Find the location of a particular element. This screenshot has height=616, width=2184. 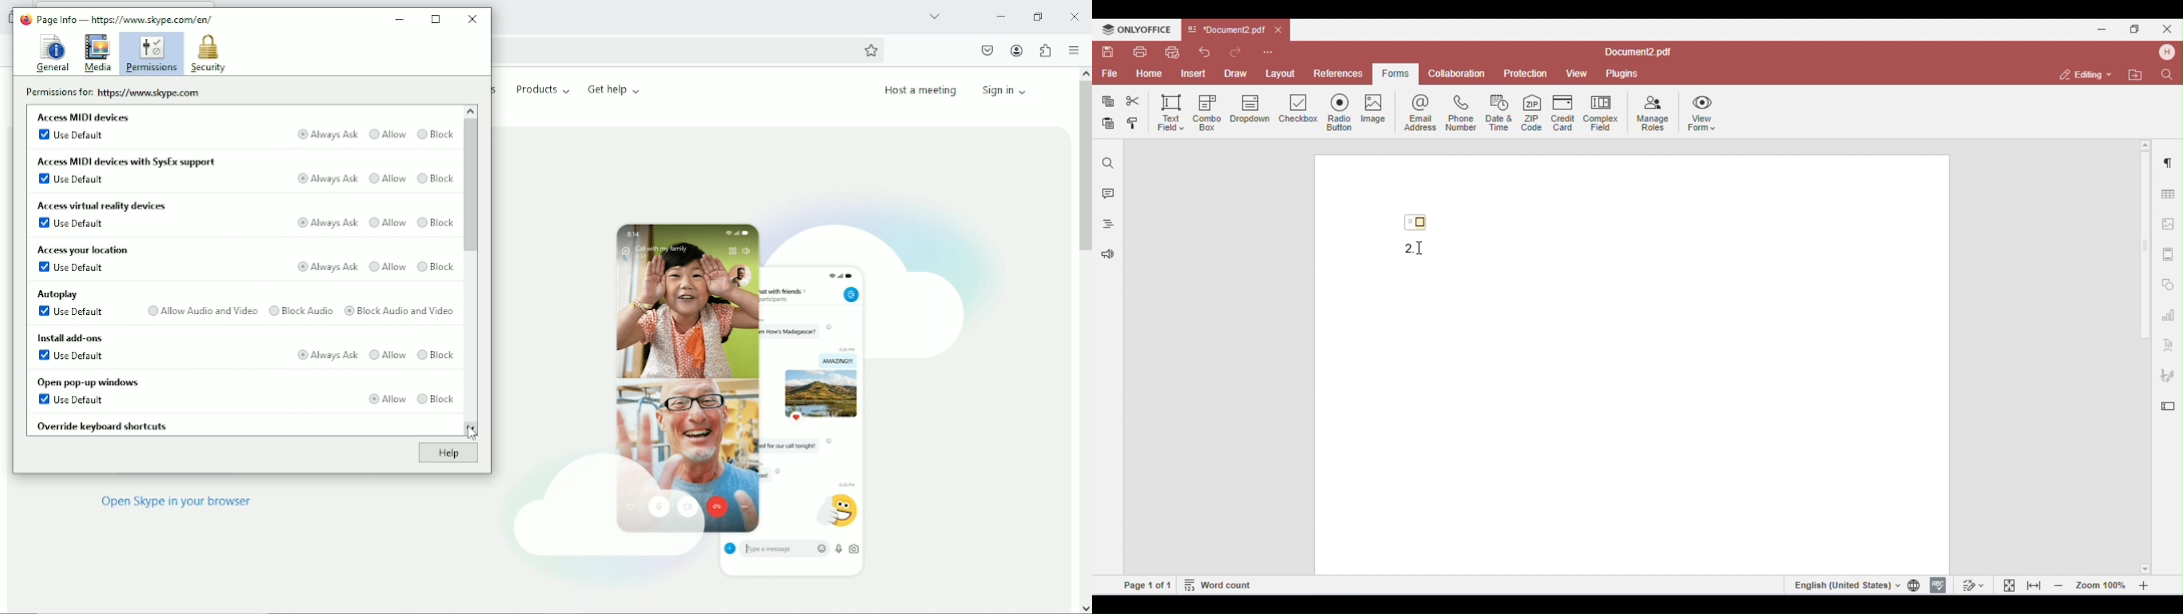

Extensions is located at coordinates (1045, 50).